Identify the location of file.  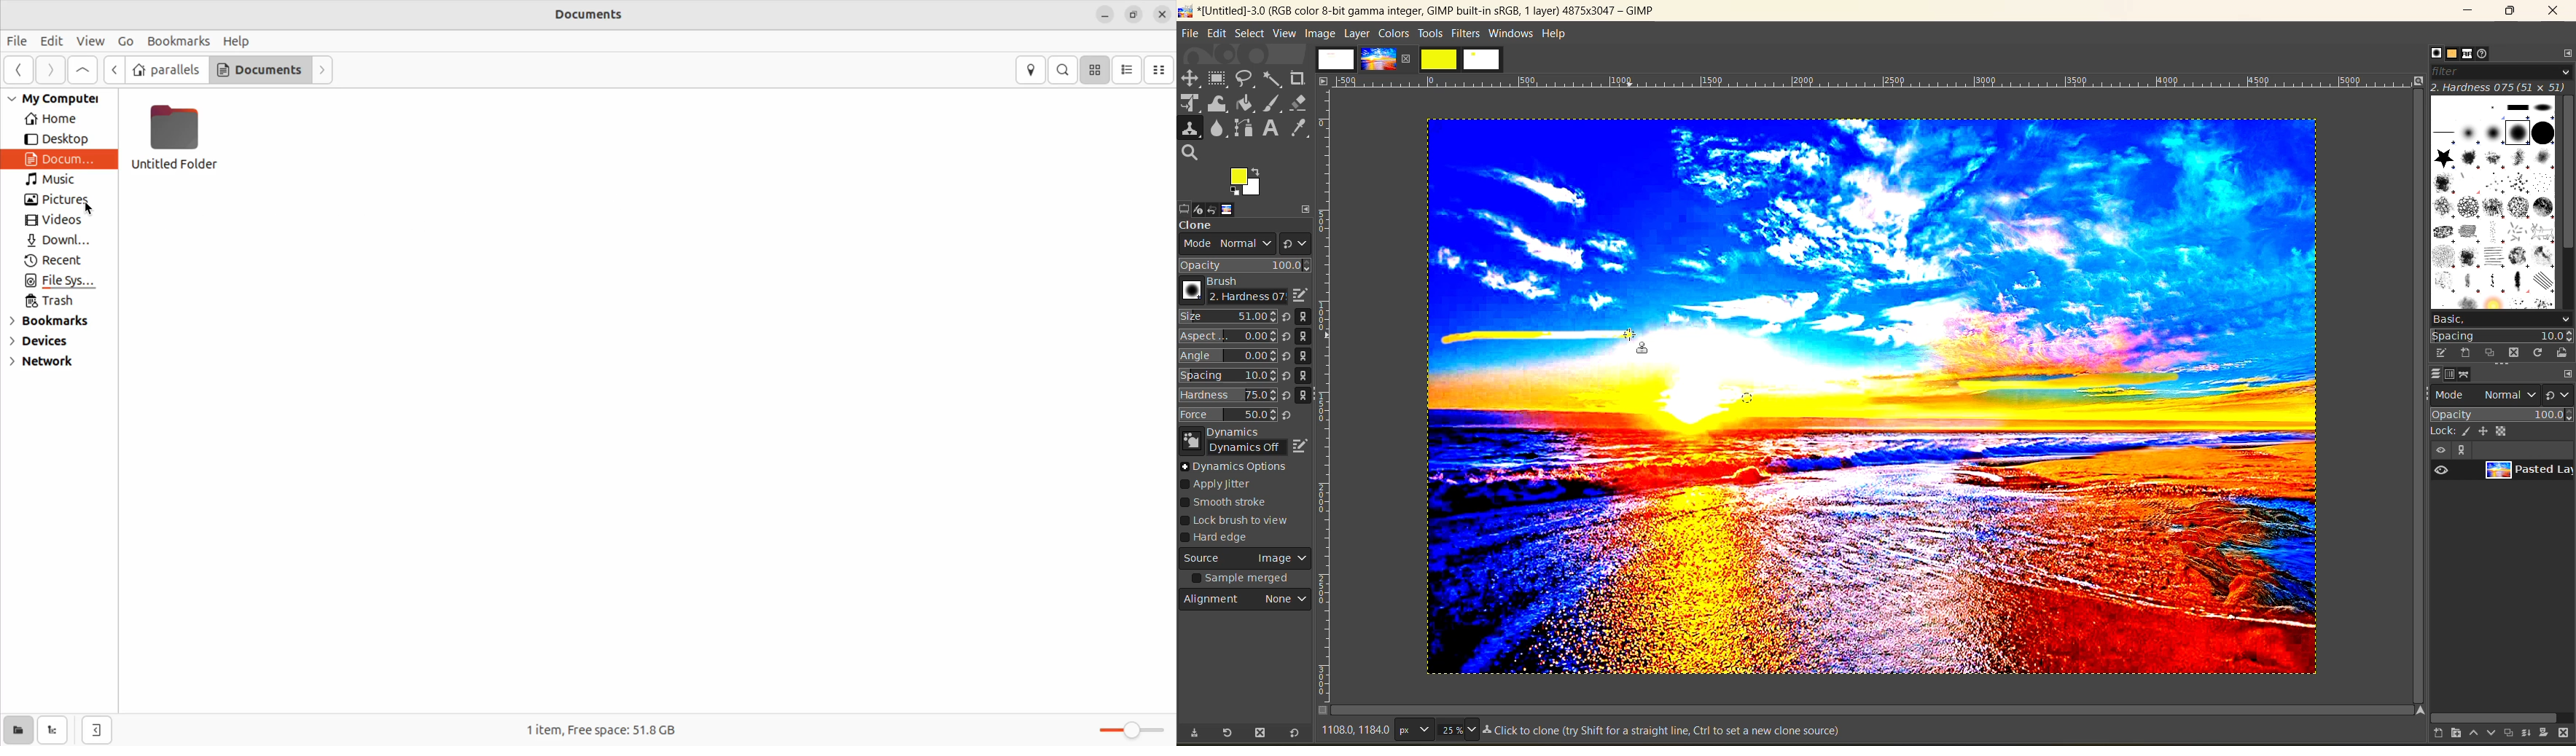
(1190, 33).